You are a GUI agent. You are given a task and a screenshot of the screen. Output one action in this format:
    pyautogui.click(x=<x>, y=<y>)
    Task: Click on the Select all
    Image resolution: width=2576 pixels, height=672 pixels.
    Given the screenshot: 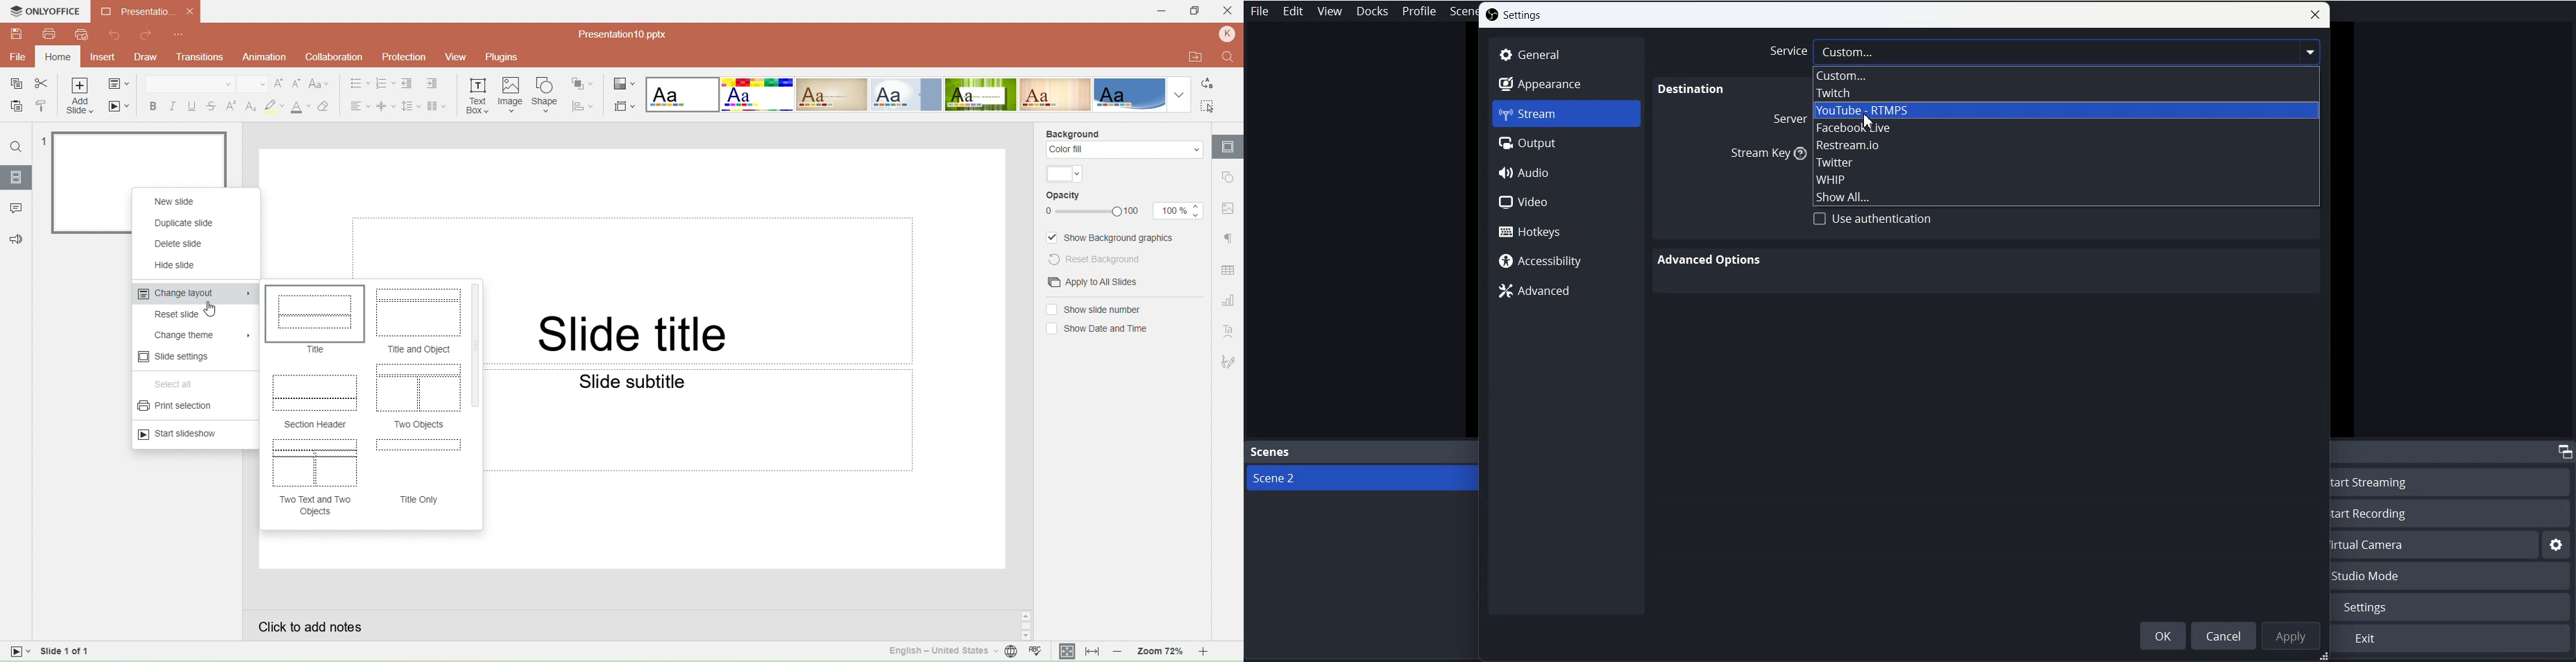 What is the action you would take?
    pyautogui.click(x=177, y=385)
    